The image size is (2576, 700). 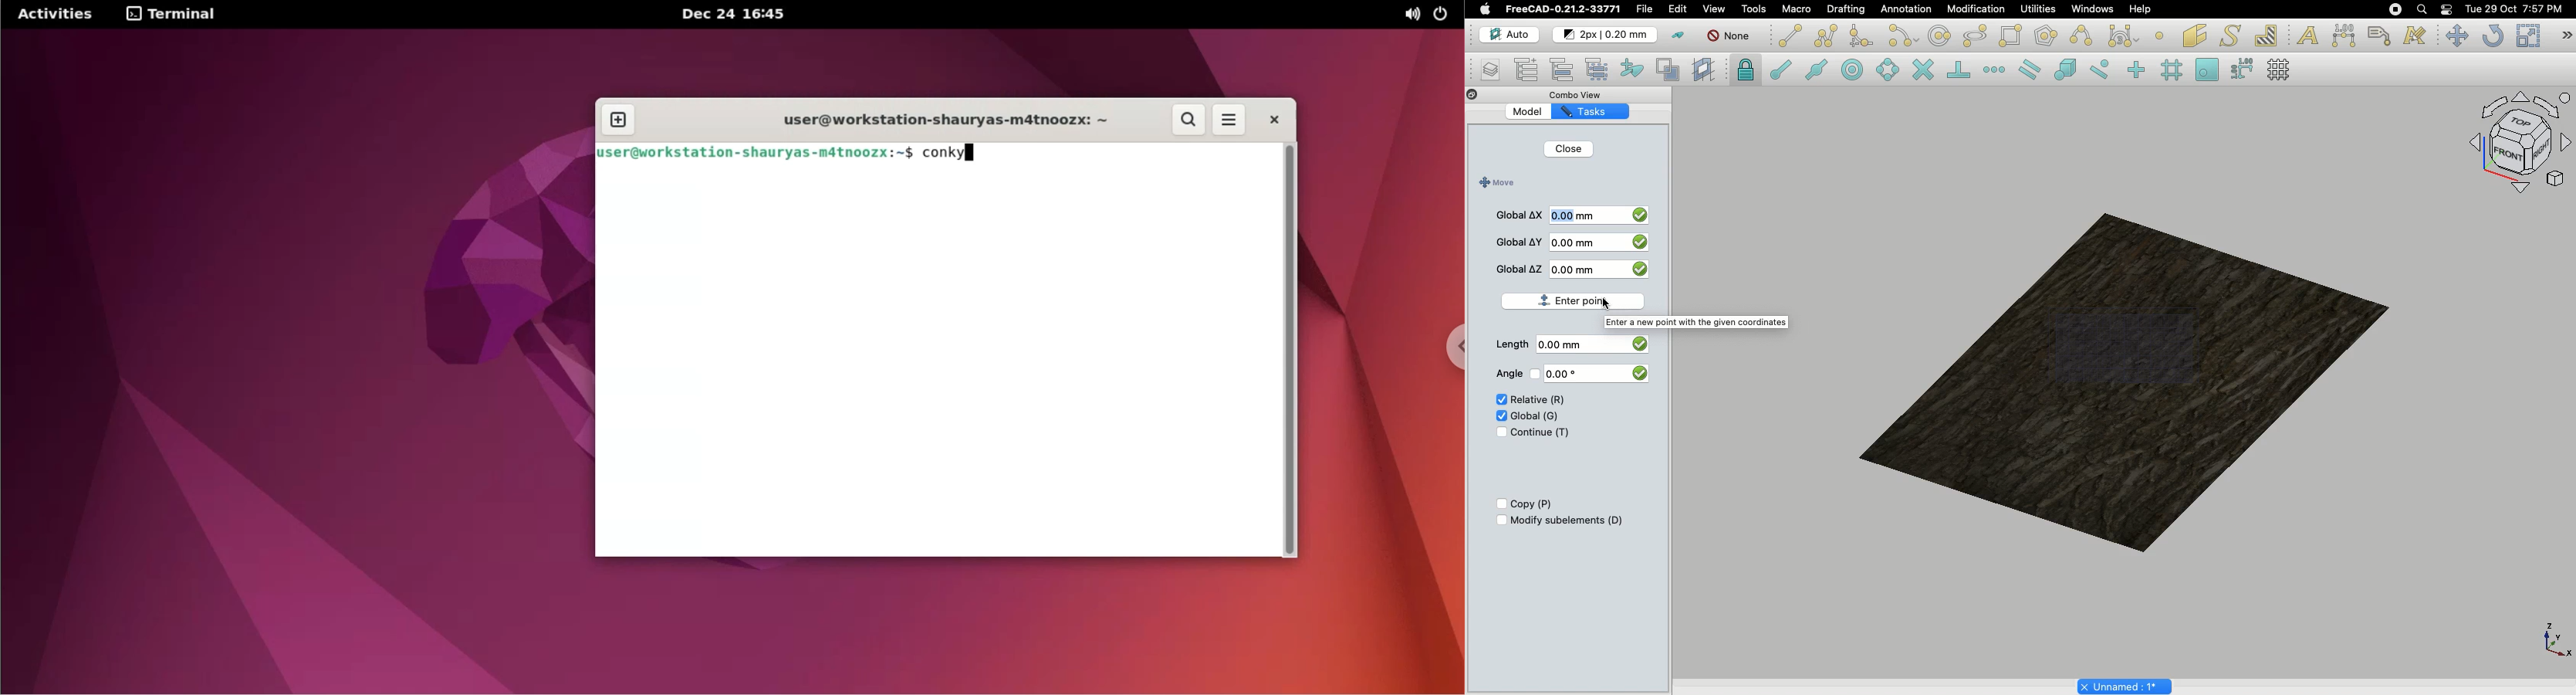 What do you see at coordinates (1979, 11) in the screenshot?
I see `Modification` at bounding box center [1979, 11].